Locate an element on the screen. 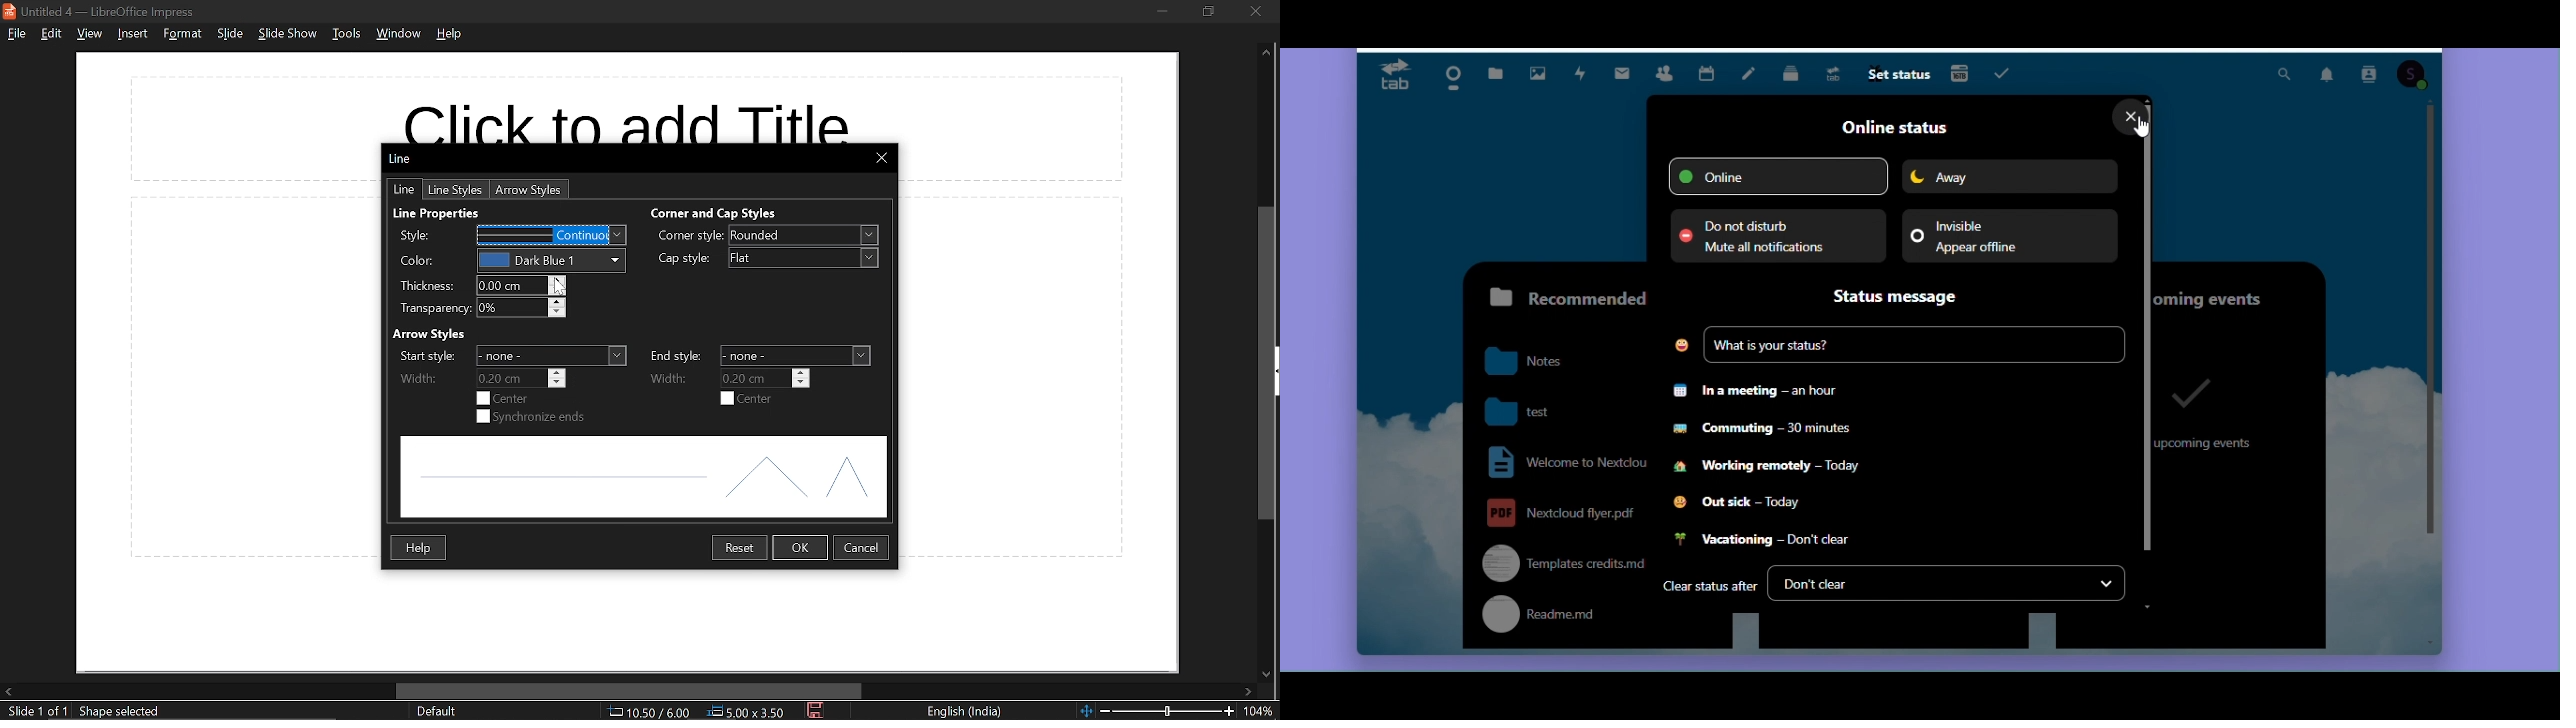 This screenshot has height=728, width=2576. minimize is located at coordinates (1158, 10).